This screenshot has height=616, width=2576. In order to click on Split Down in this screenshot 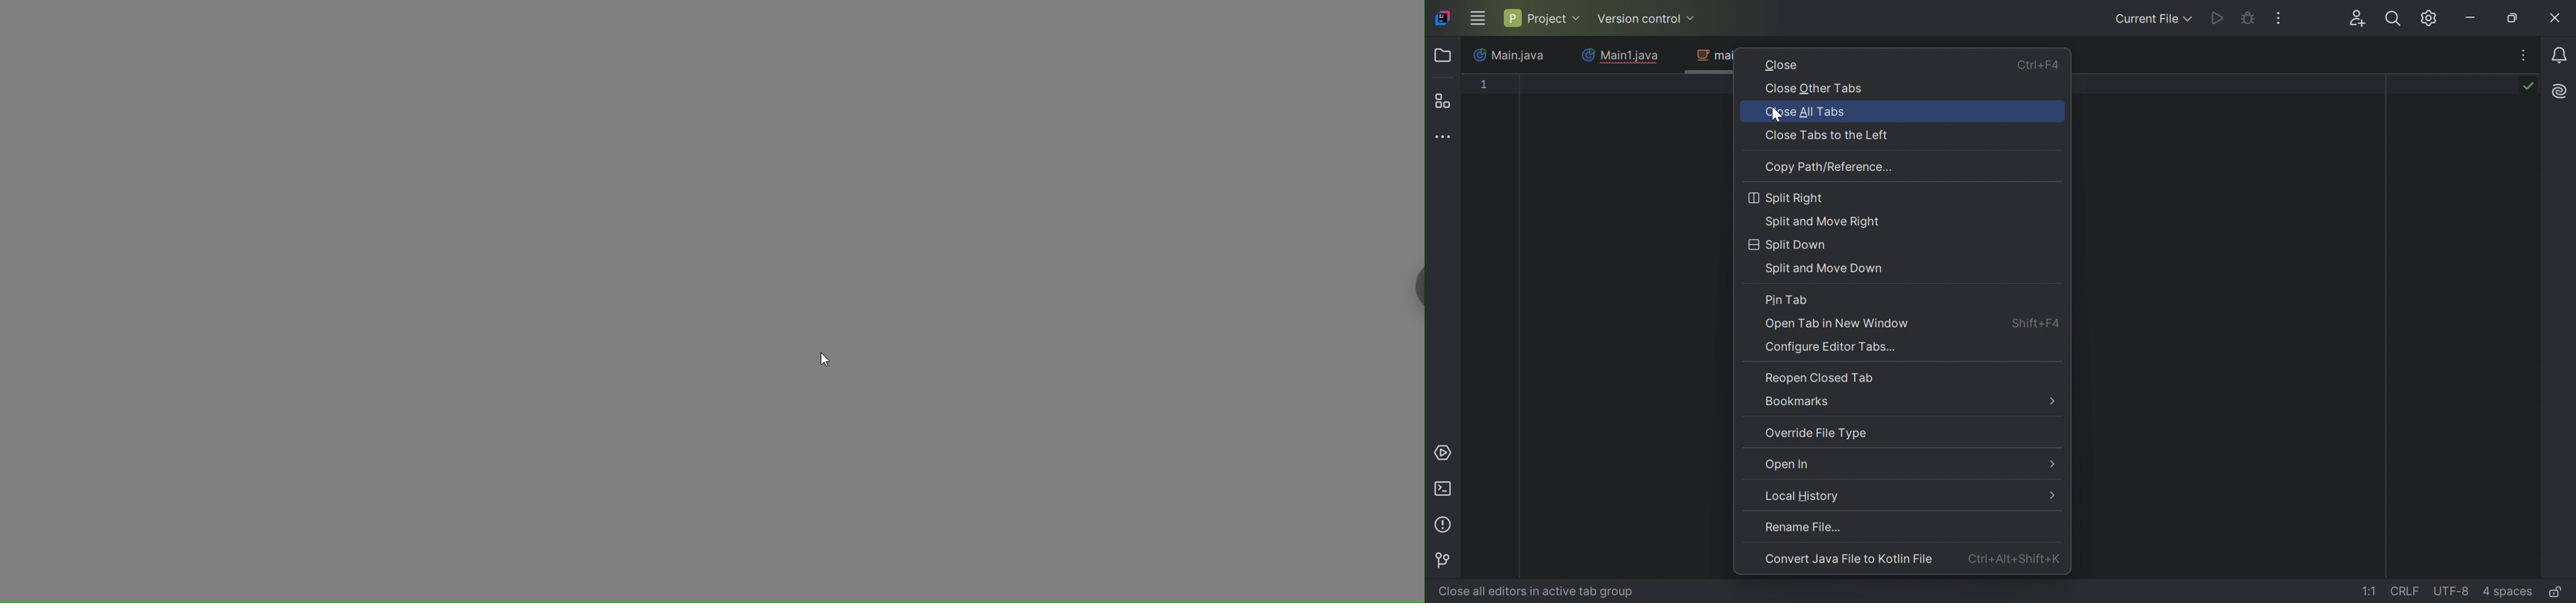, I will do `click(1788, 245)`.